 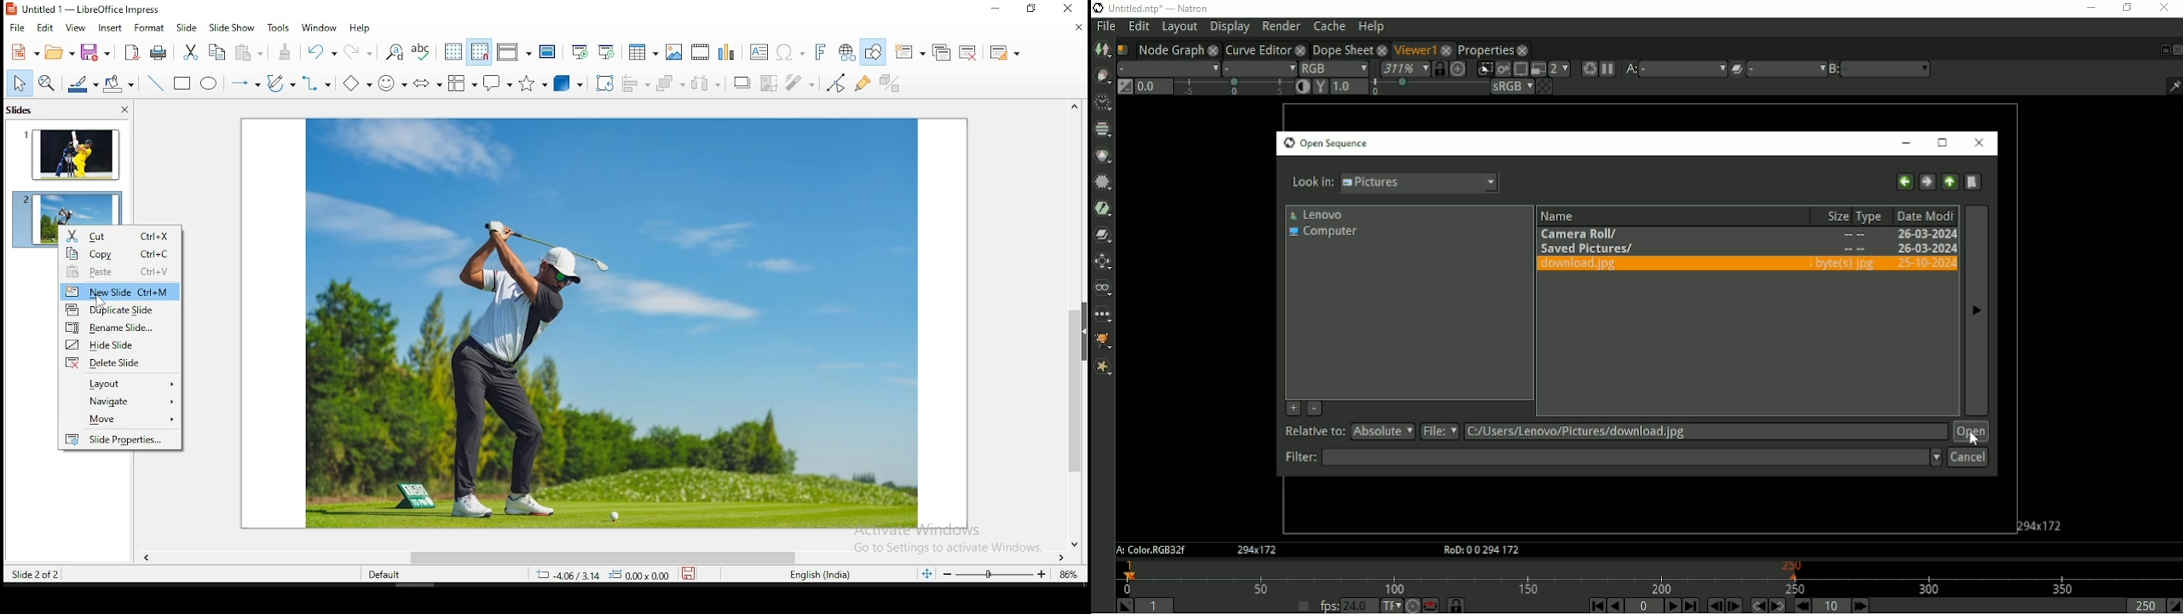 What do you see at coordinates (994, 575) in the screenshot?
I see `zoom slider` at bounding box center [994, 575].